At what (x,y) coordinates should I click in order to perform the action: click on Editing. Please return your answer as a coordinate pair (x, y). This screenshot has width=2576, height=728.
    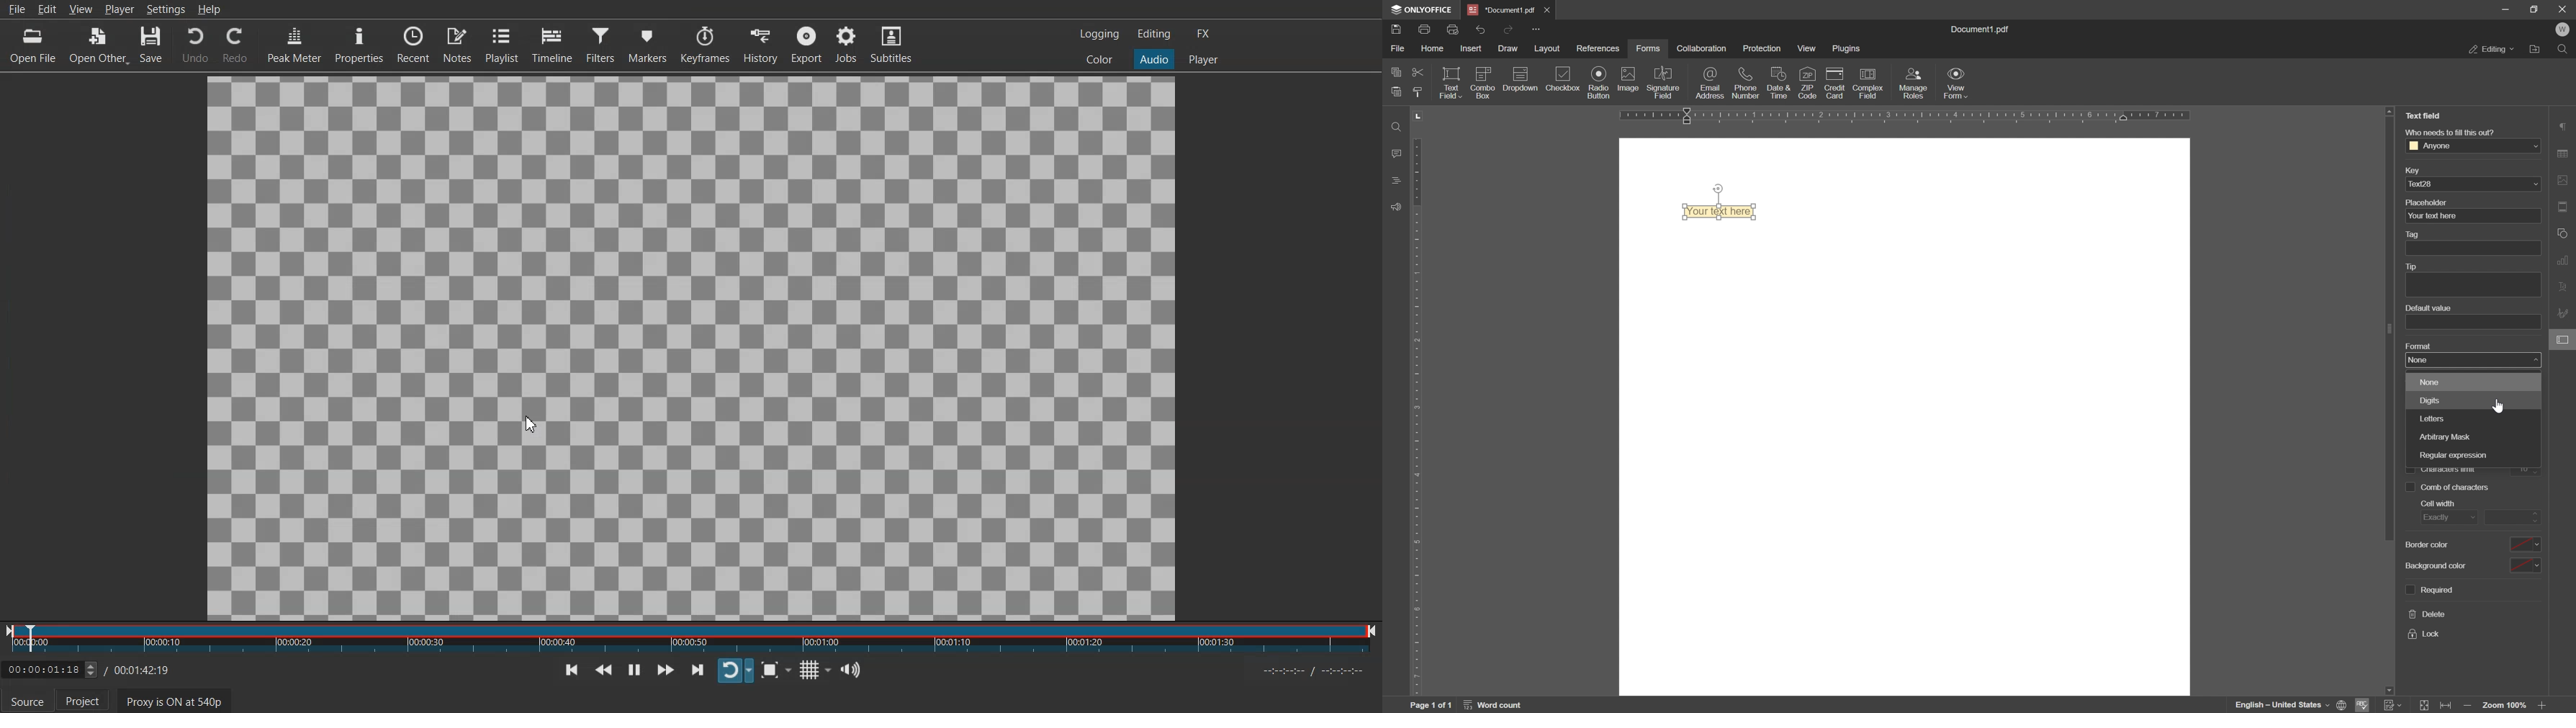
    Looking at the image, I should click on (1154, 34).